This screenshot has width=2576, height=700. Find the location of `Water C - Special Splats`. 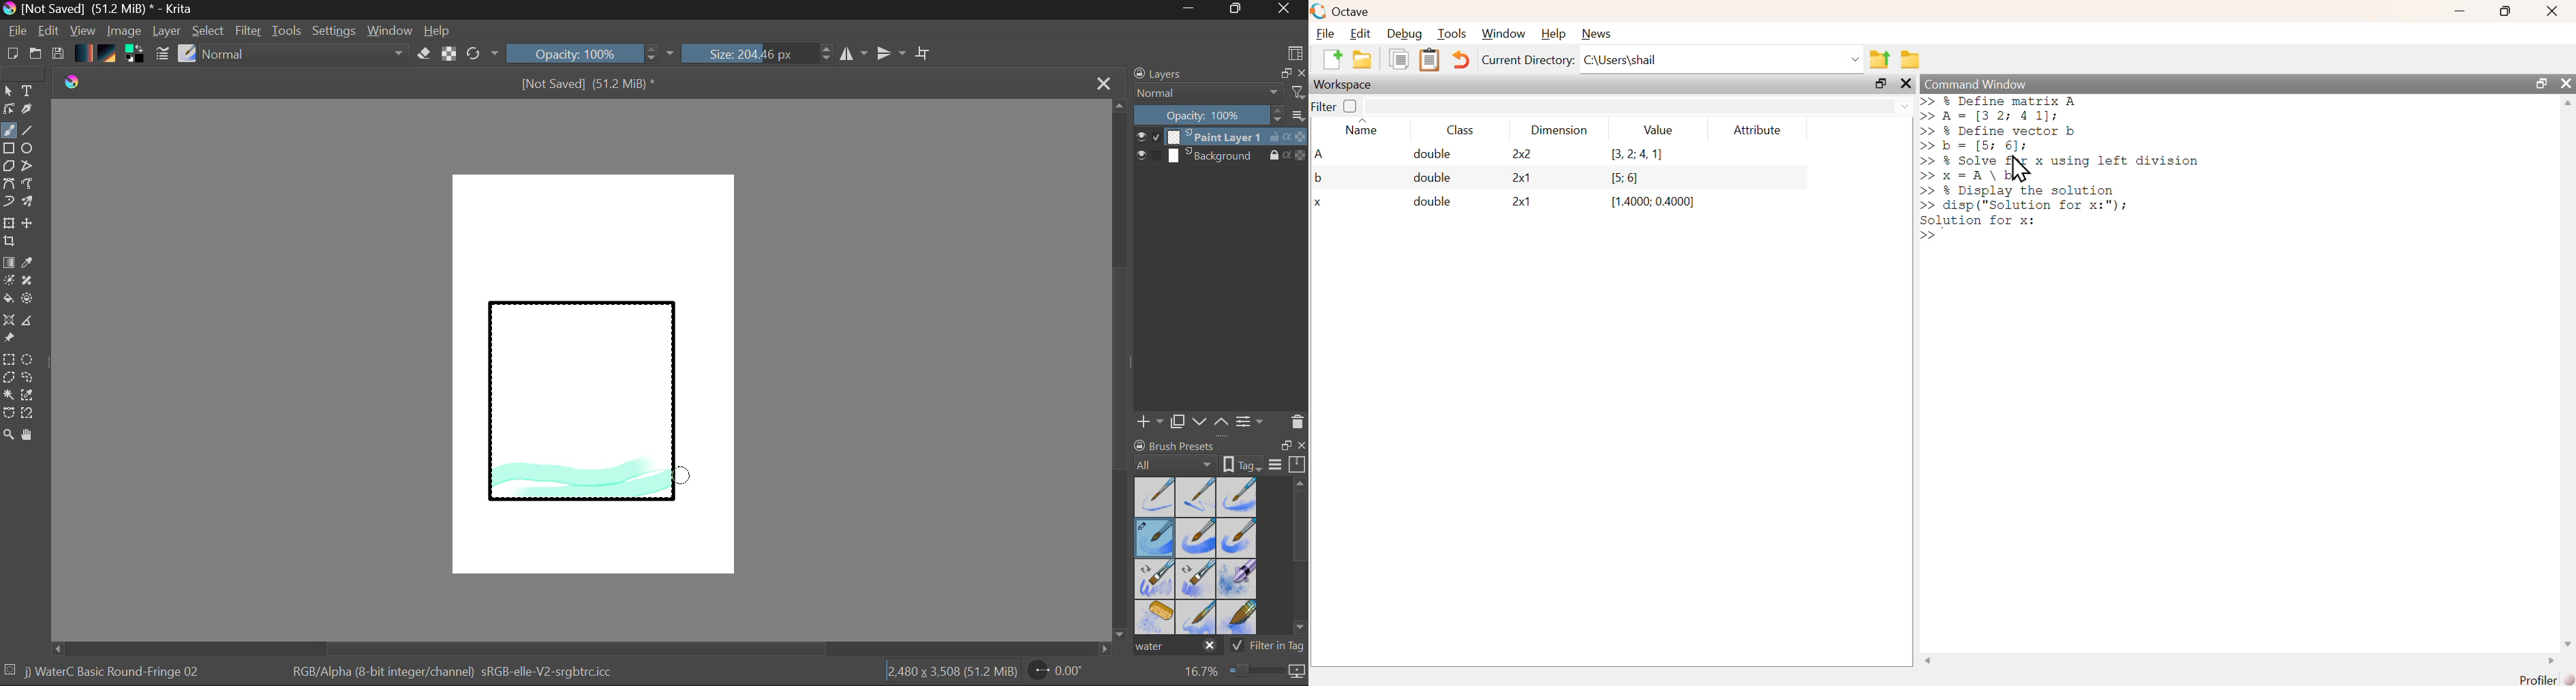

Water C - Special Splats is located at coordinates (1156, 617).